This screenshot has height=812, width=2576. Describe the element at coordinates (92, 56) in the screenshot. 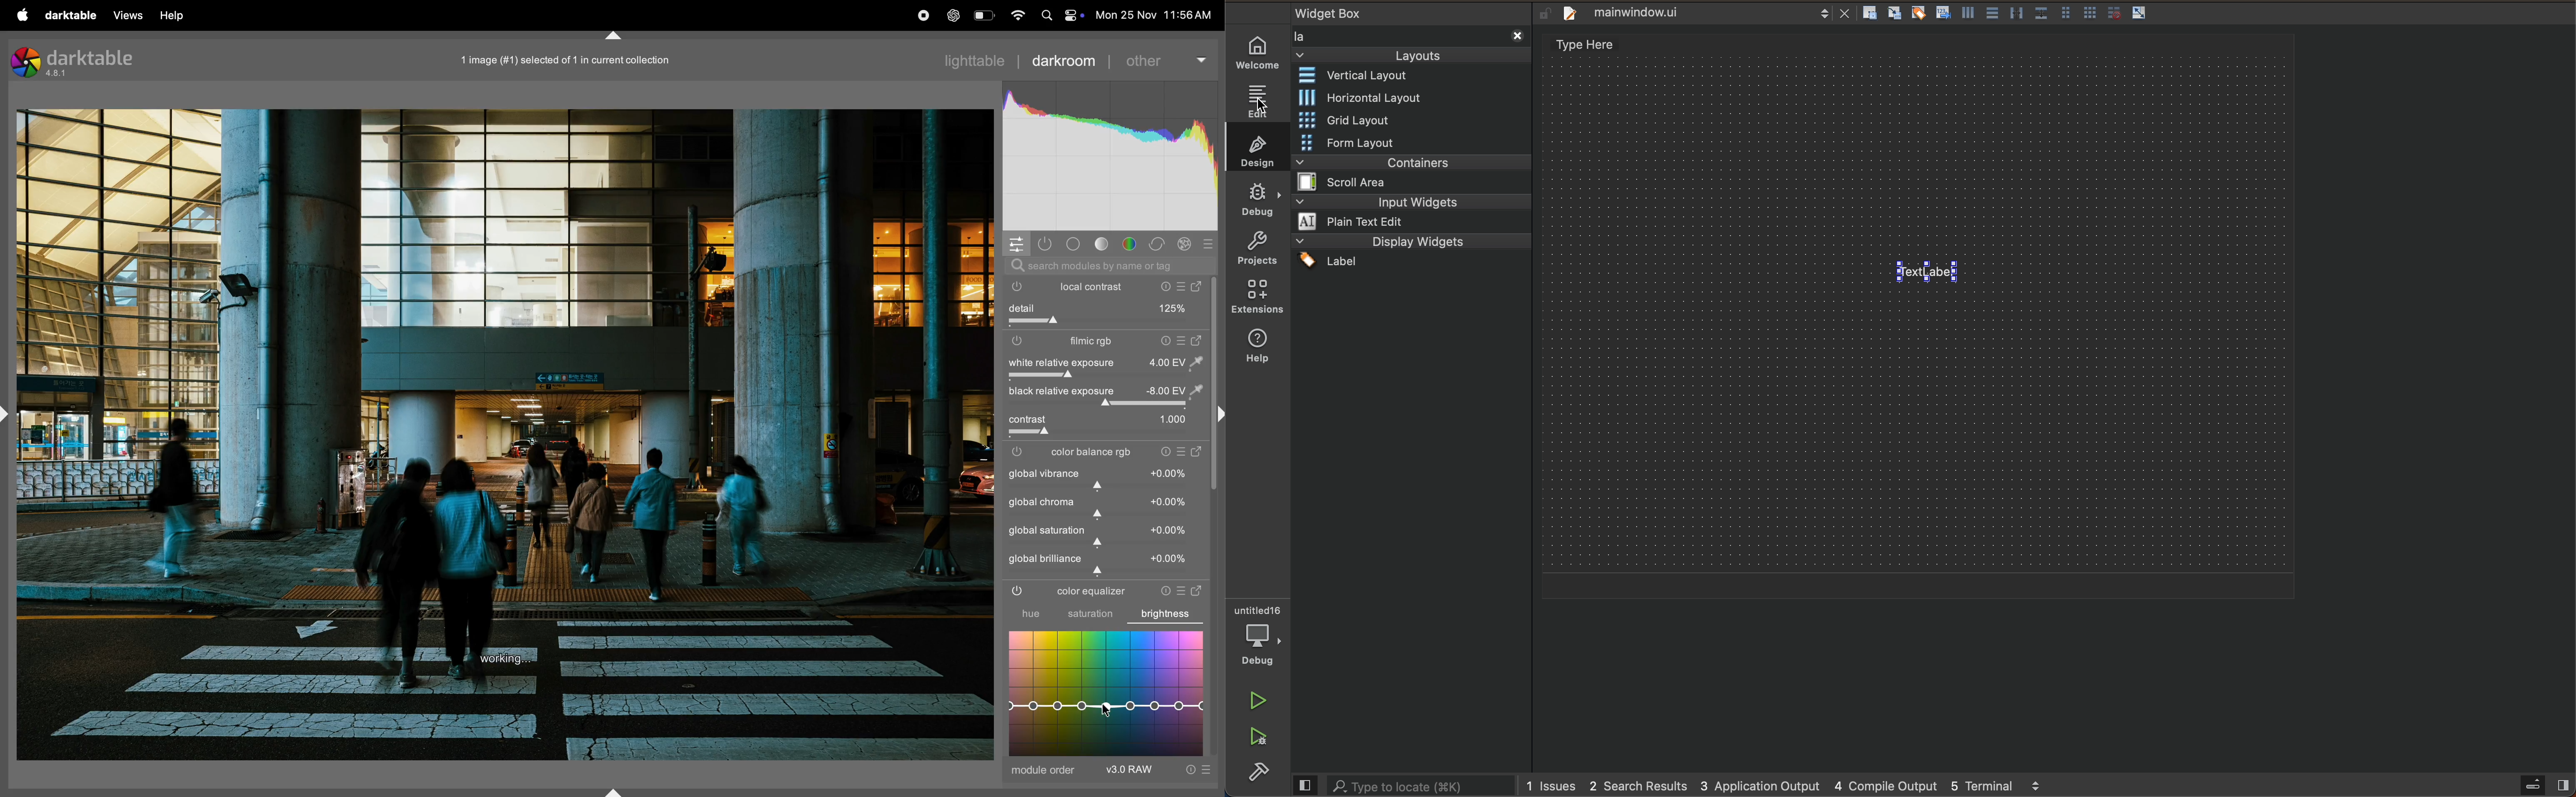

I see `darktable` at that location.